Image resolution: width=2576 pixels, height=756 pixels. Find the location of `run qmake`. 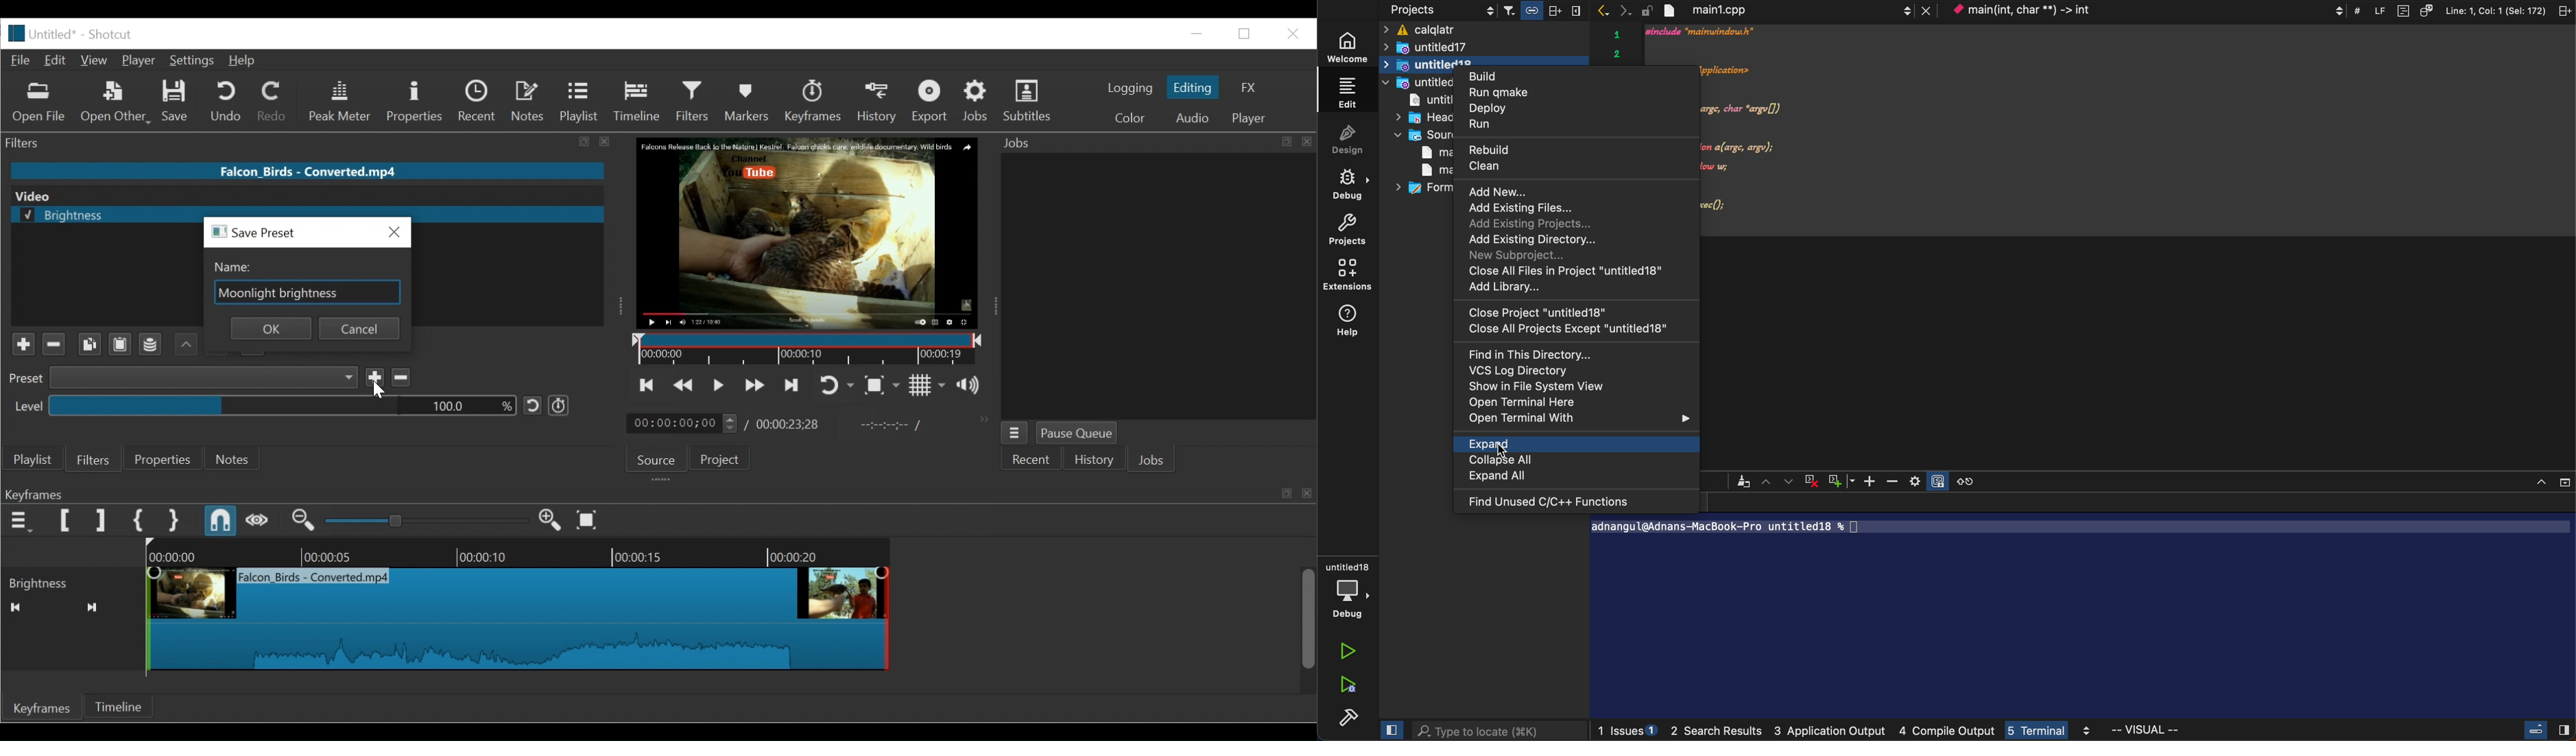

run qmake is located at coordinates (1500, 93).